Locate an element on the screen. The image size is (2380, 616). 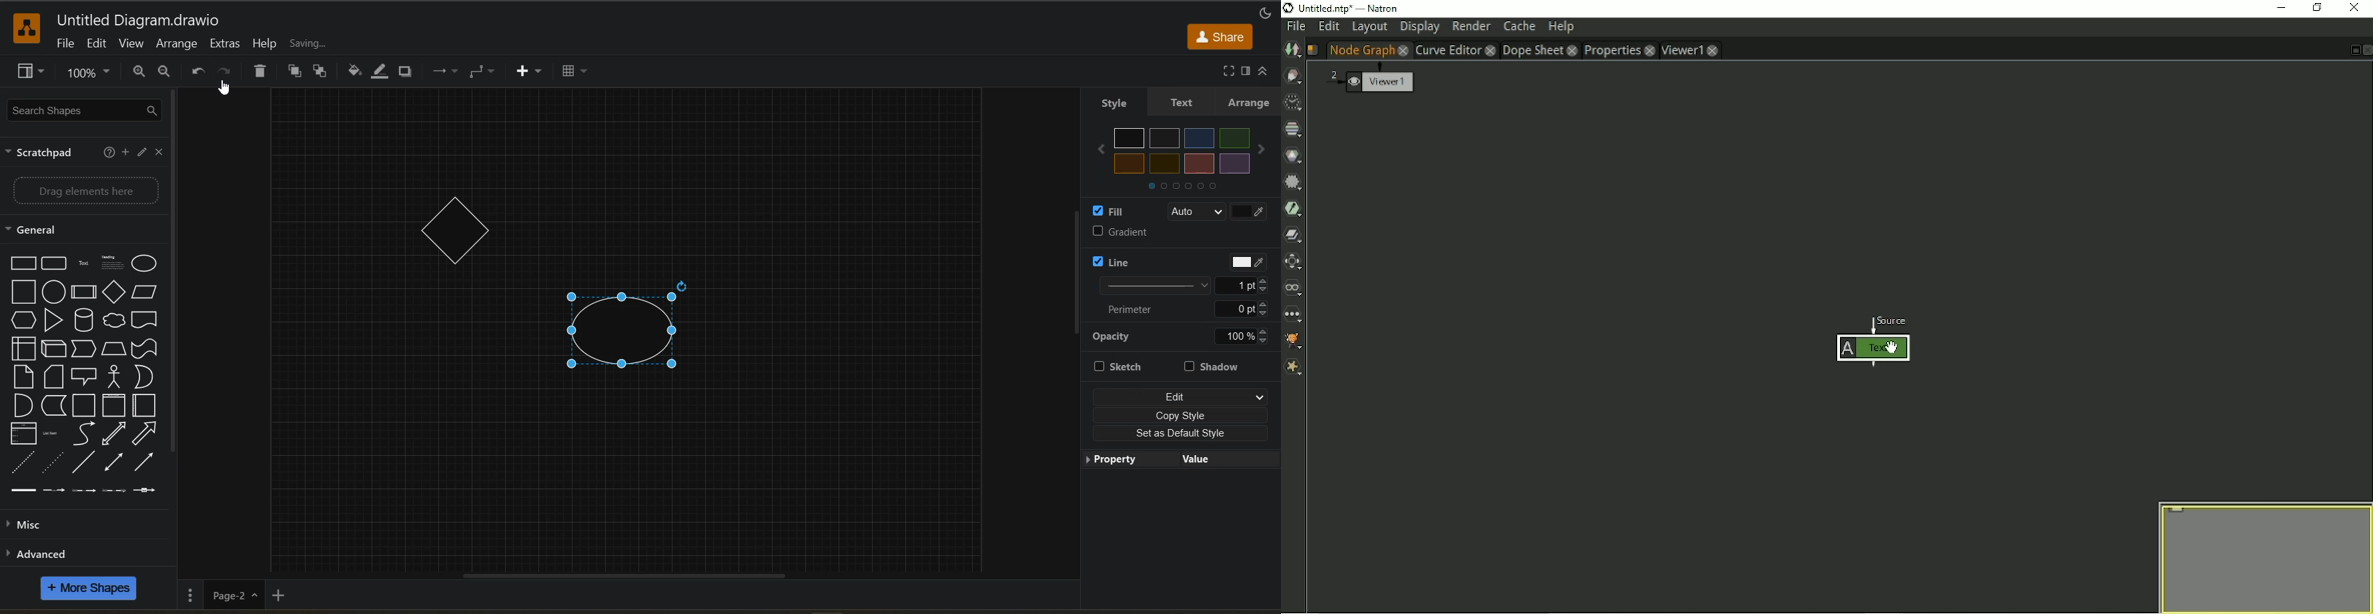
style is located at coordinates (1117, 103).